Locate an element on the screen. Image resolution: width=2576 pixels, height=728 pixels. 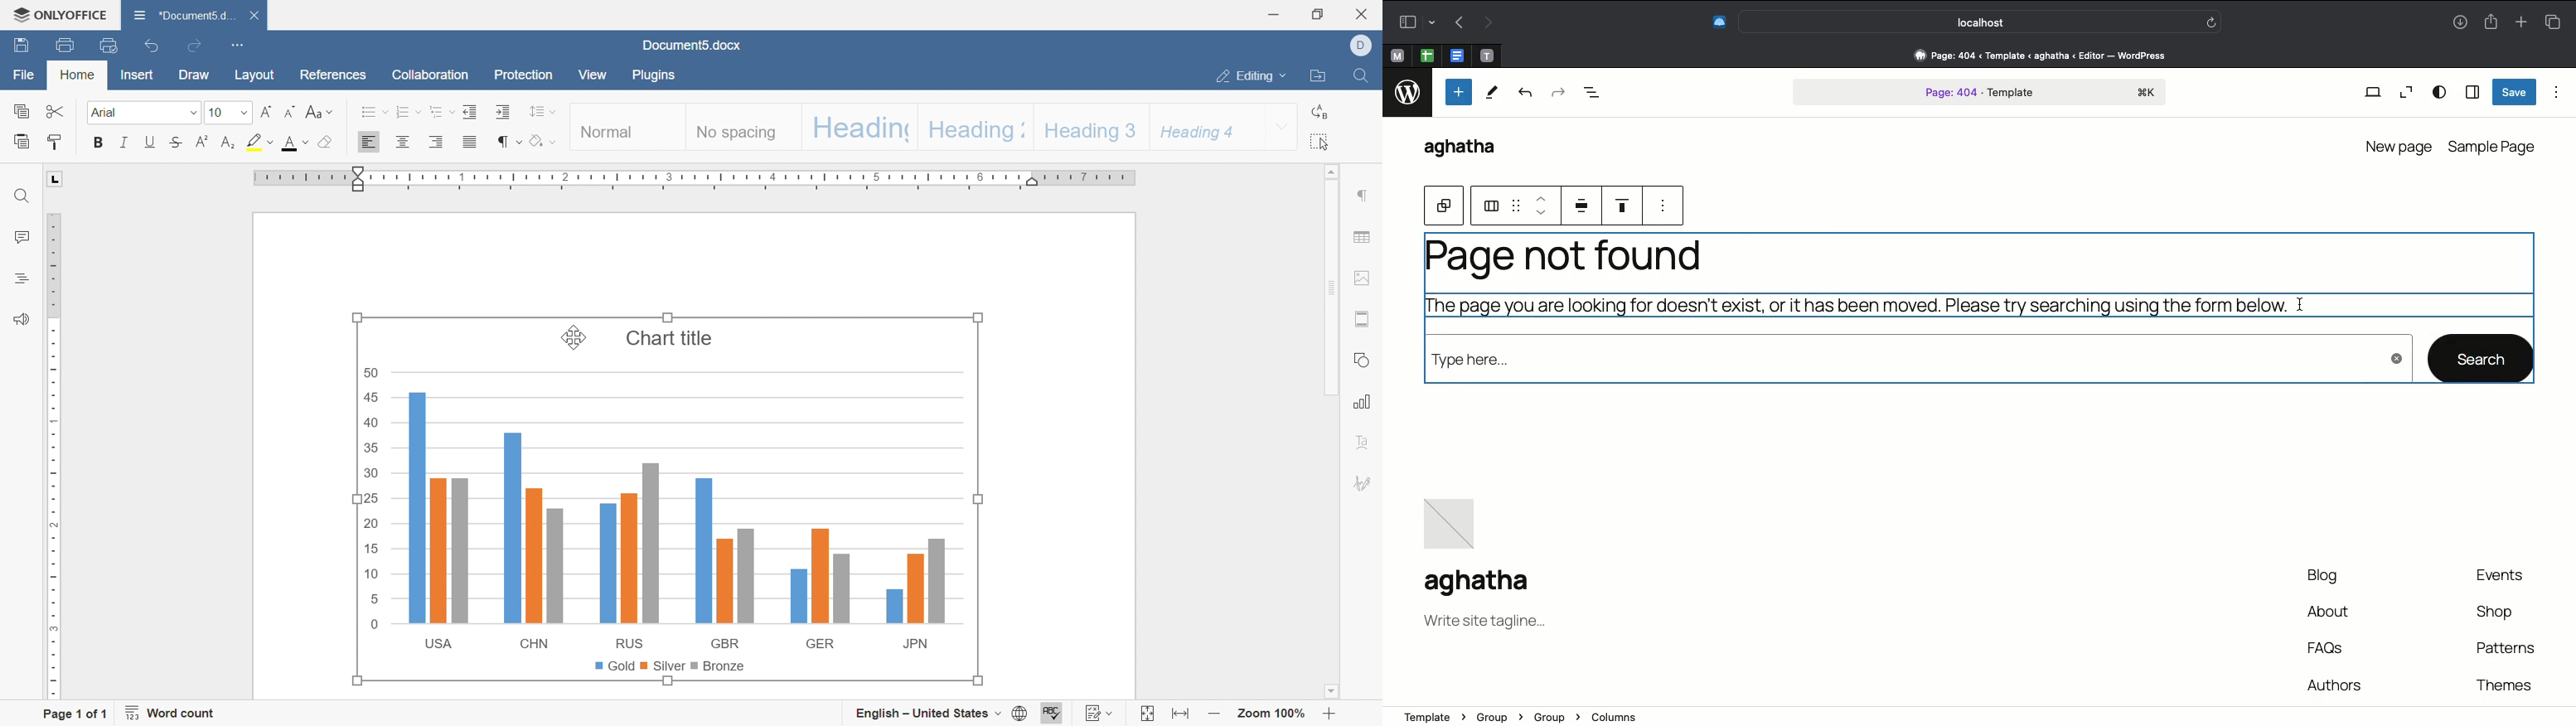
word count is located at coordinates (172, 713).